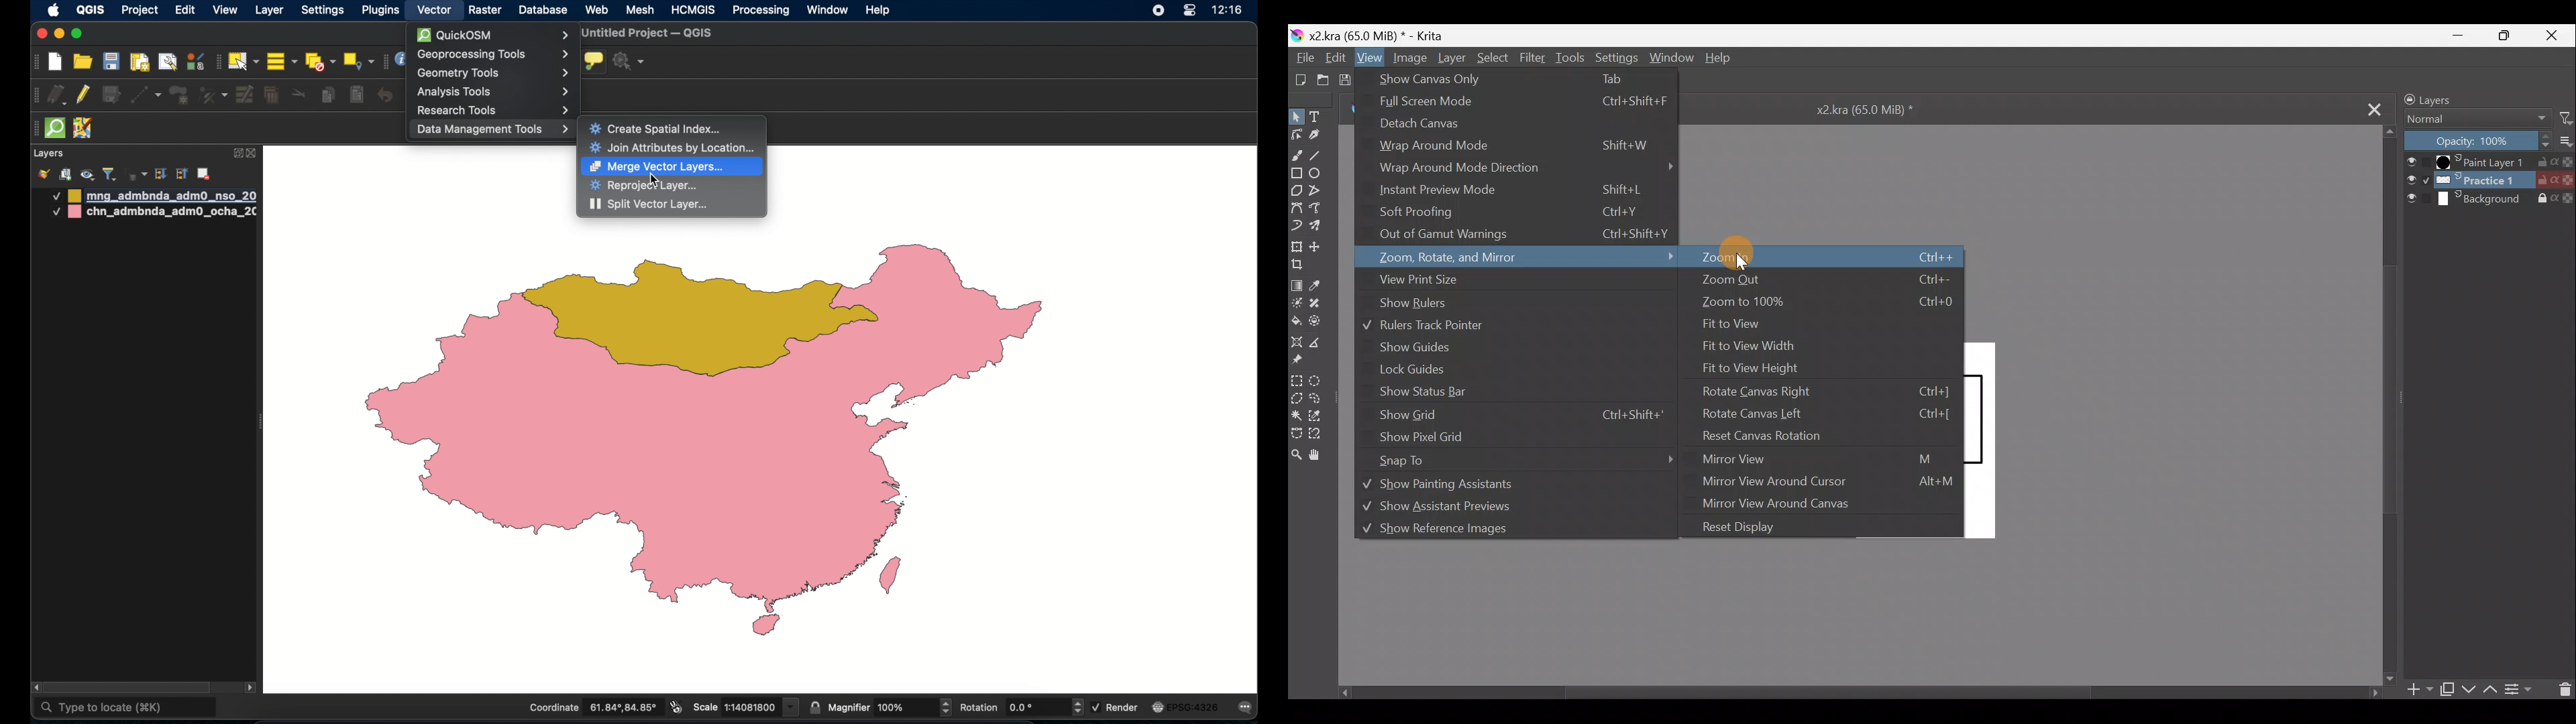 The image size is (2576, 728). What do you see at coordinates (356, 94) in the screenshot?
I see `paste features` at bounding box center [356, 94].